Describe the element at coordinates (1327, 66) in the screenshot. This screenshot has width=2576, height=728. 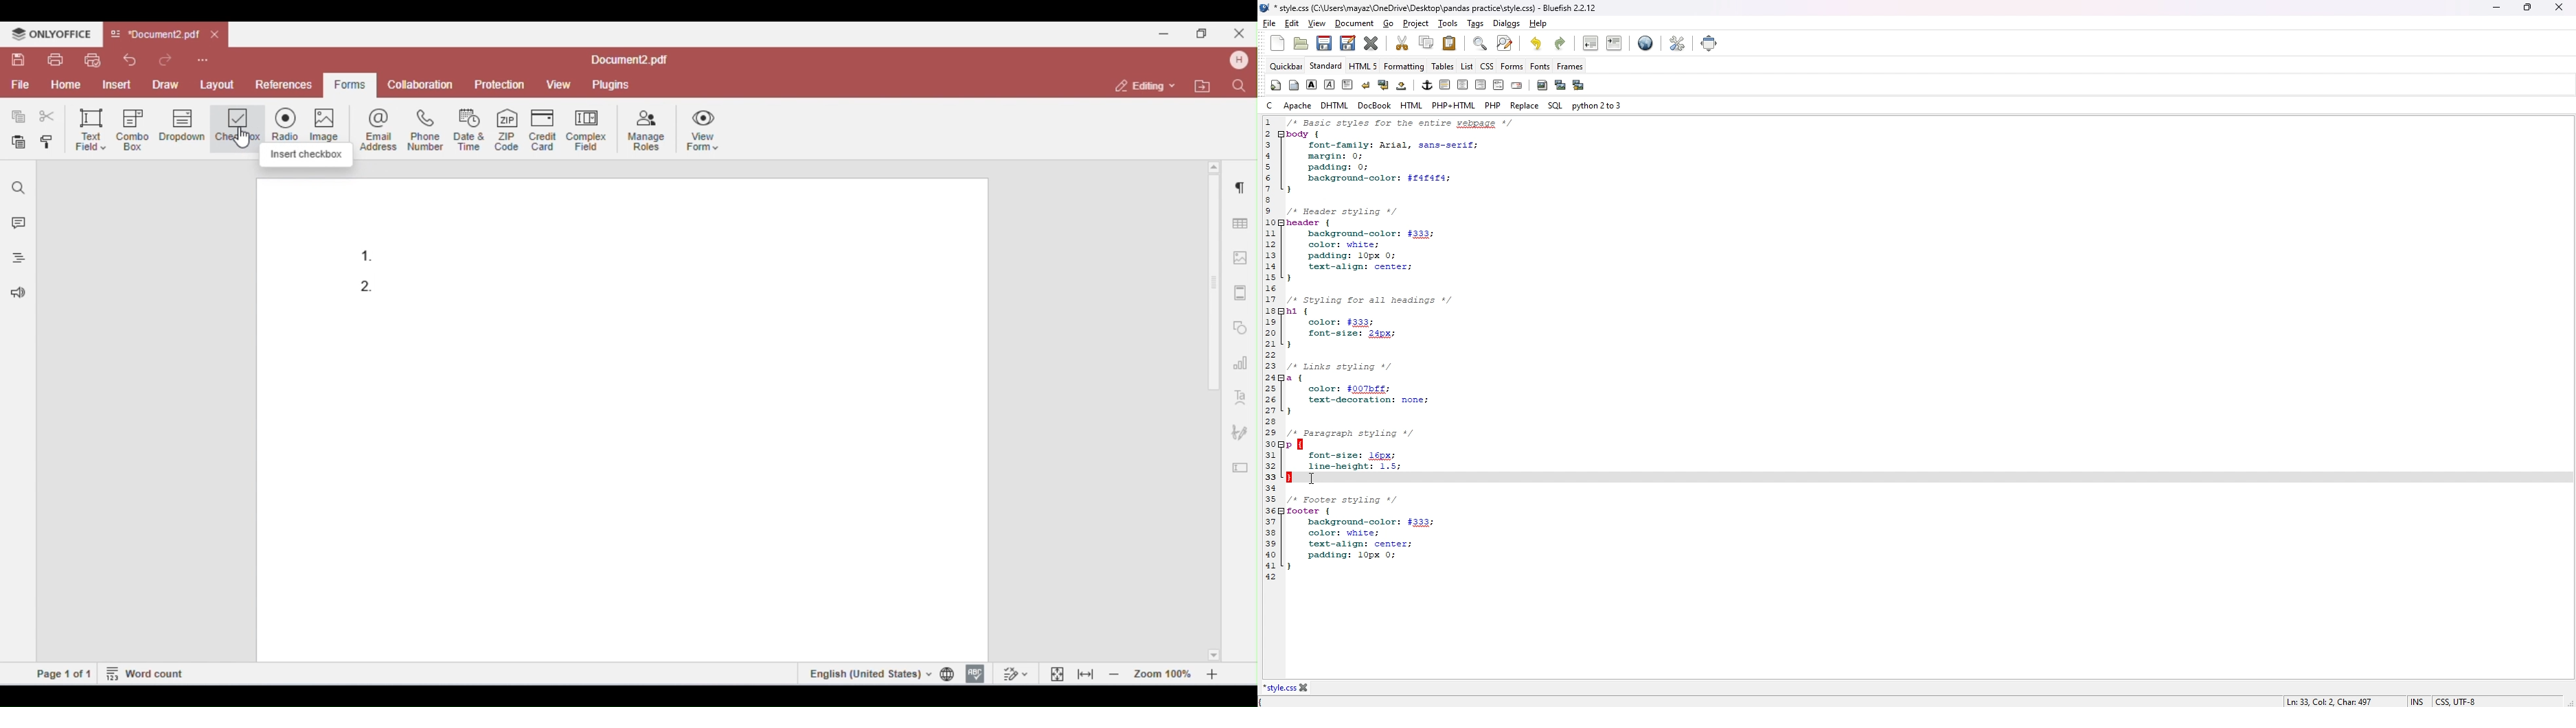
I see `standard` at that location.